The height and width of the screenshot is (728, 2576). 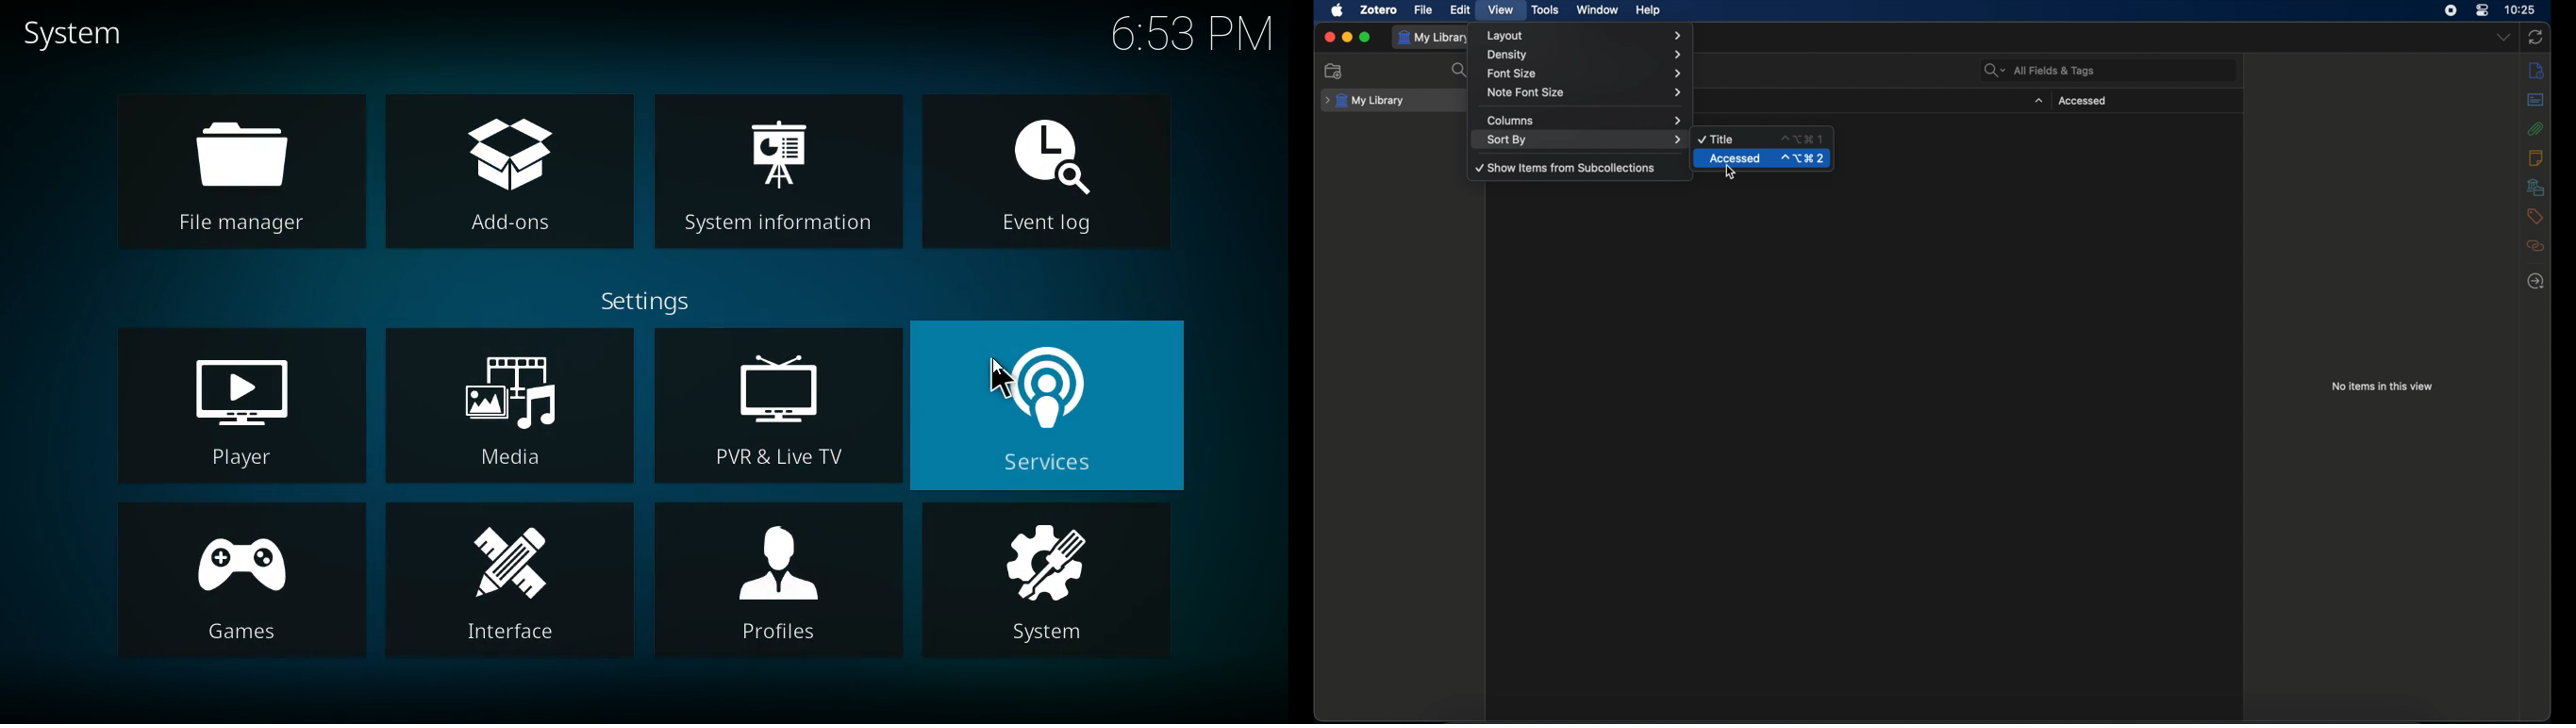 I want to click on close, so click(x=1329, y=37).